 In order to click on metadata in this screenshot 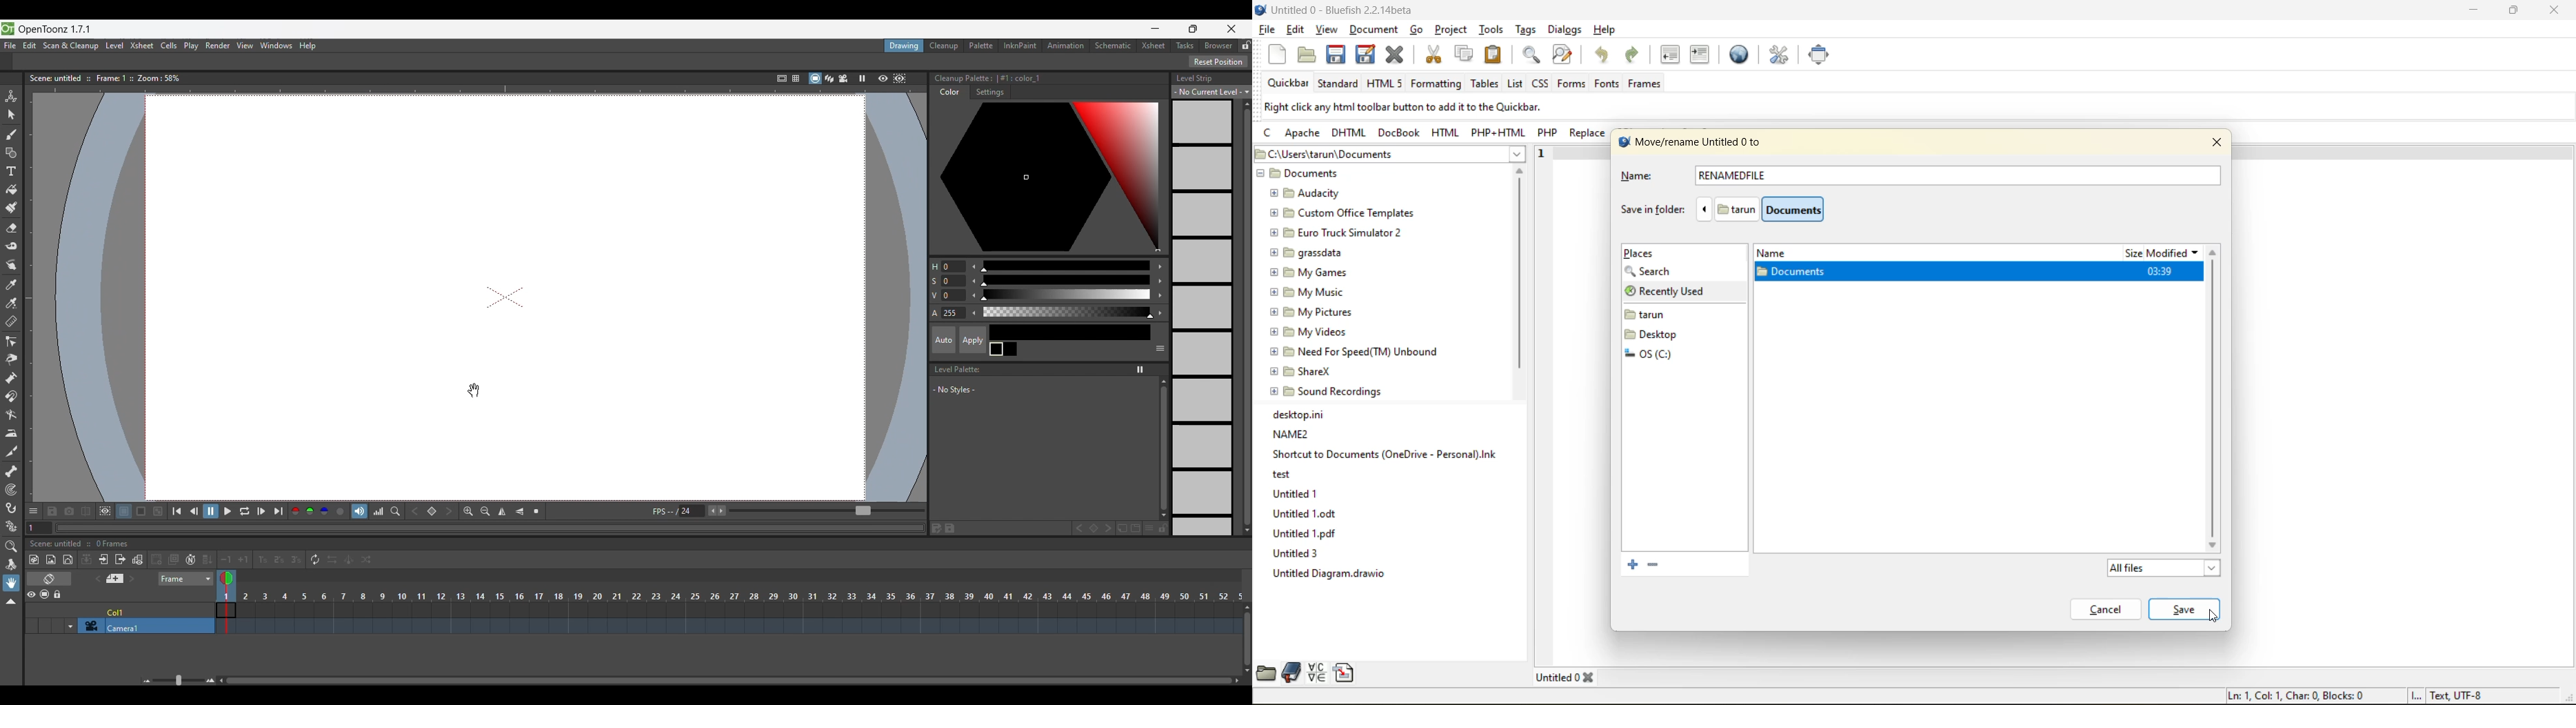, I will do `click(2357, 696)`.